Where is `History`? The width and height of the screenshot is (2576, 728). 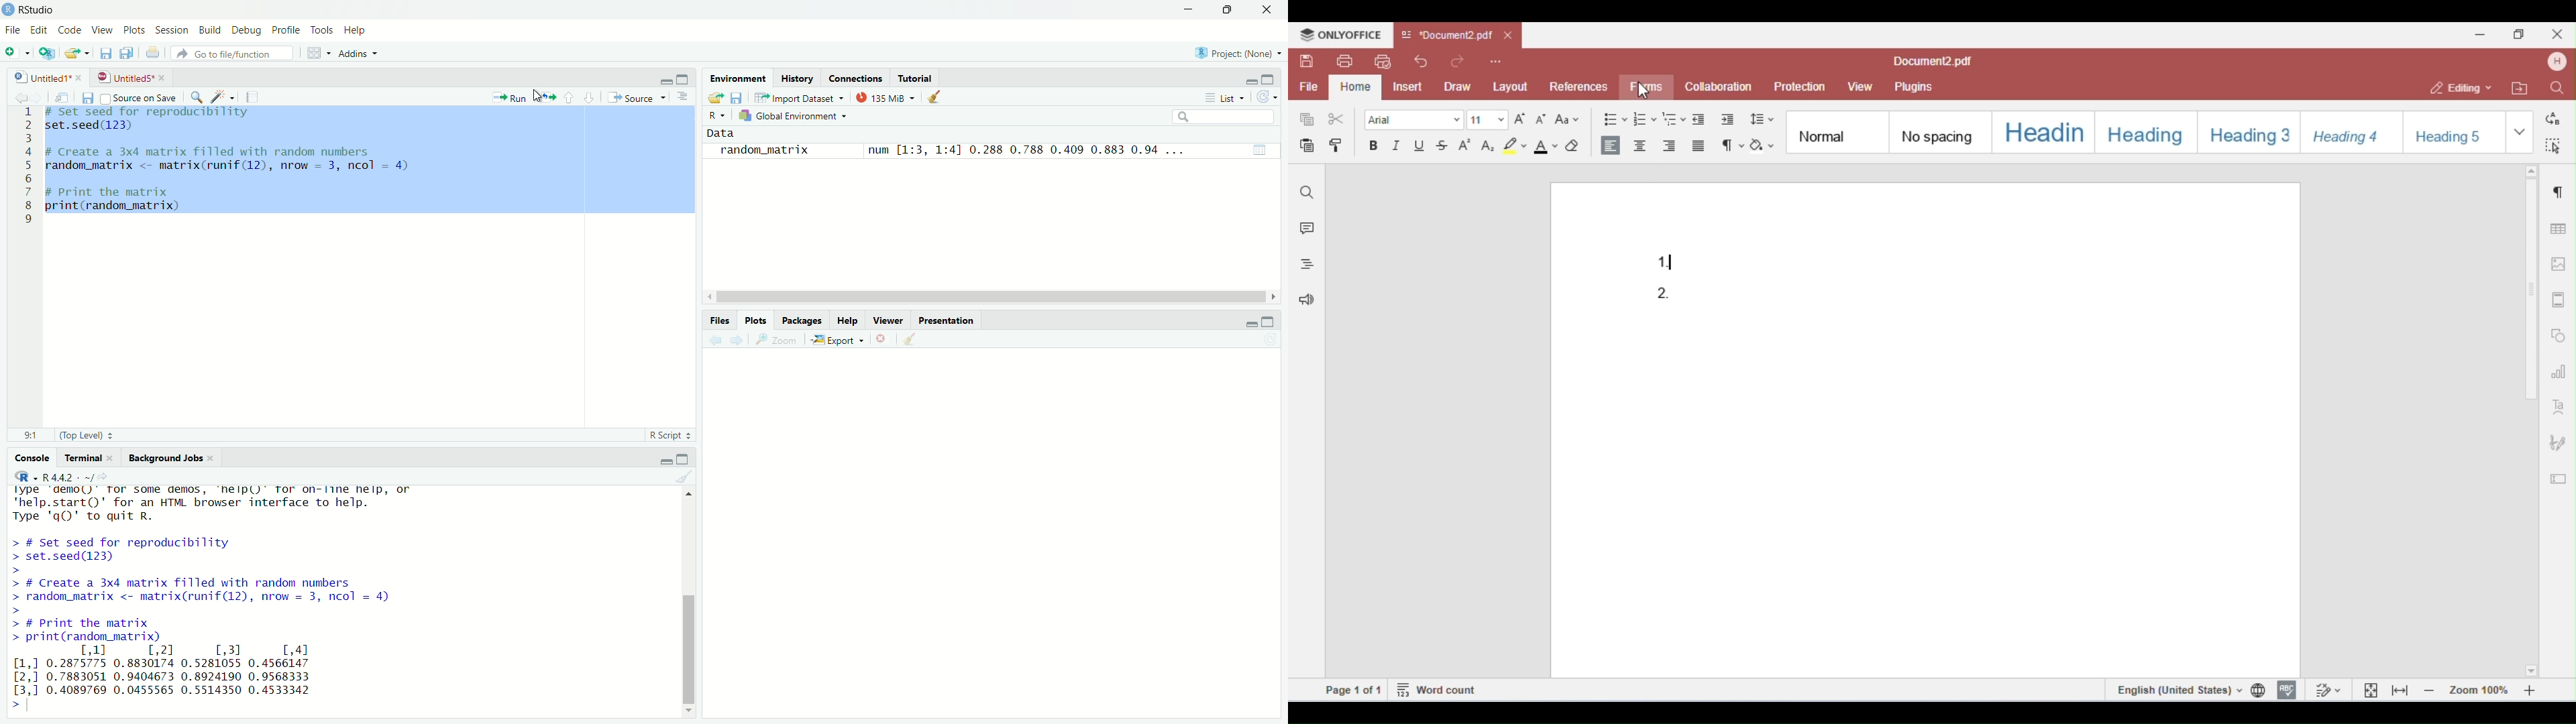
History is located at coordinates (800, 78).